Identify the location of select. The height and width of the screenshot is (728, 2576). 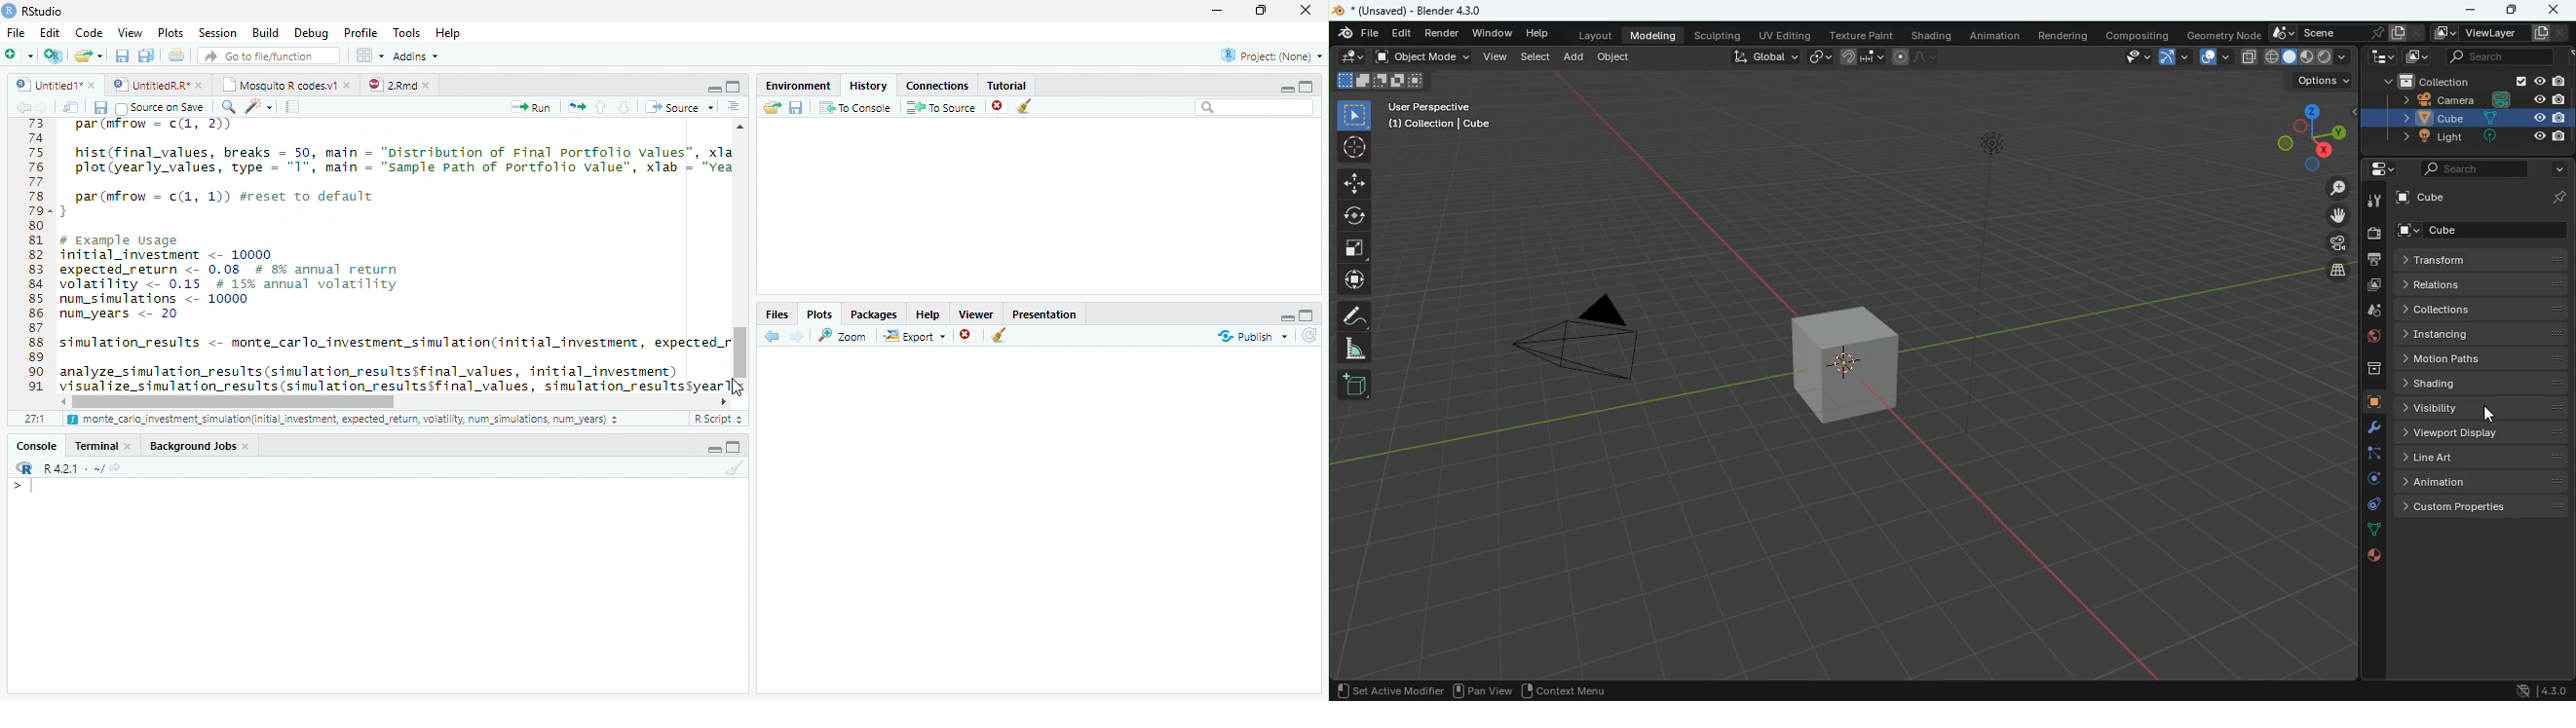
(1536, 58).